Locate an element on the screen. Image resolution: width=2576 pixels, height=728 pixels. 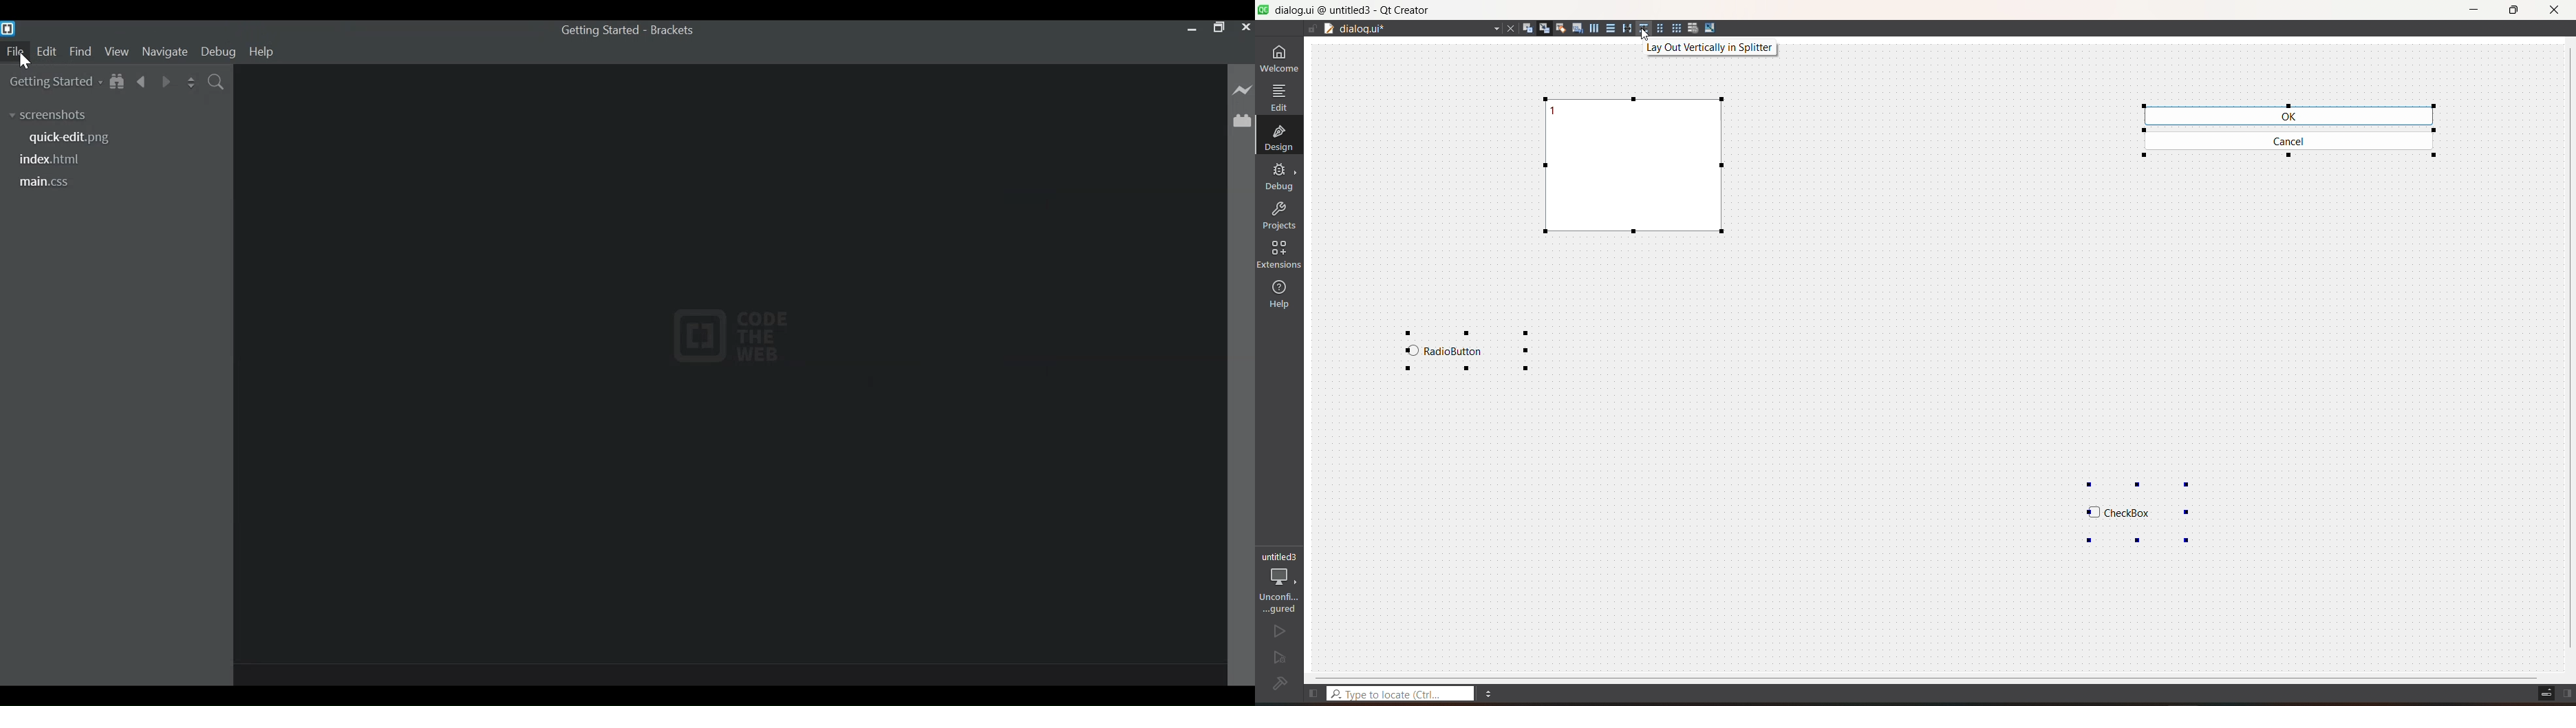
cursor is located at coordinates (1644, 41).